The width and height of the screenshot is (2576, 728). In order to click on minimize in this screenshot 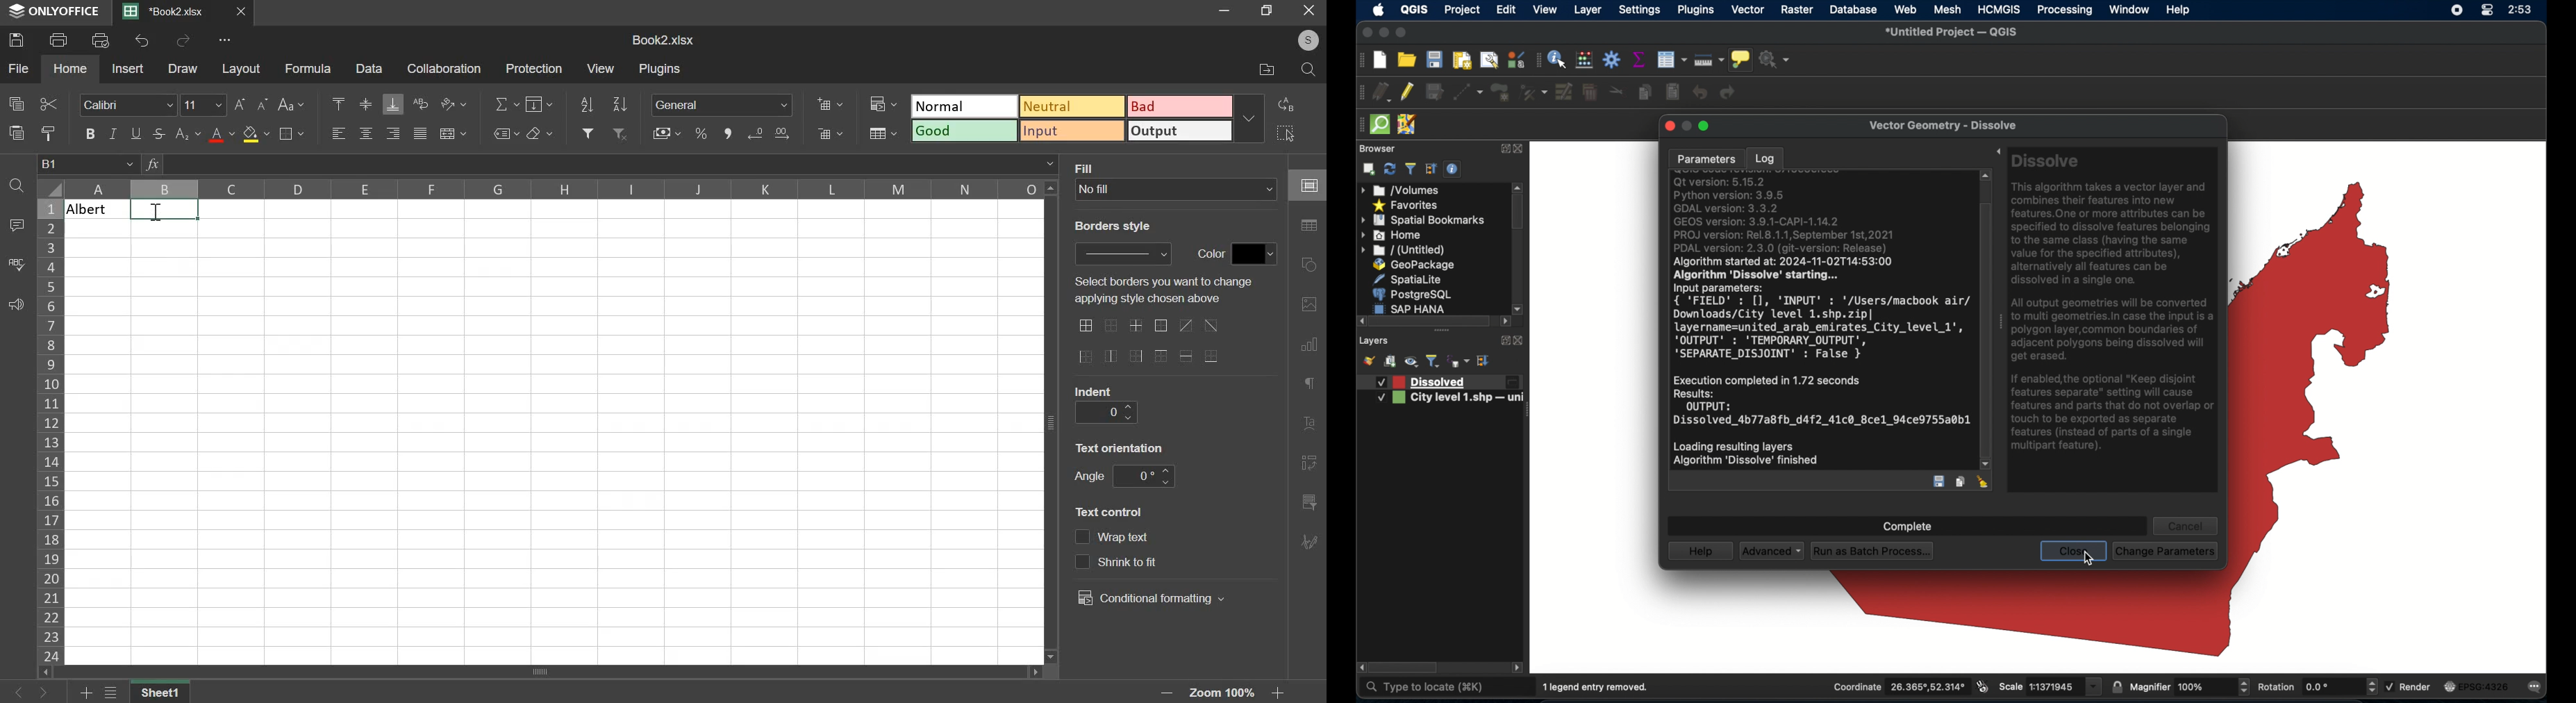, I will do `click(1383, 33)`.